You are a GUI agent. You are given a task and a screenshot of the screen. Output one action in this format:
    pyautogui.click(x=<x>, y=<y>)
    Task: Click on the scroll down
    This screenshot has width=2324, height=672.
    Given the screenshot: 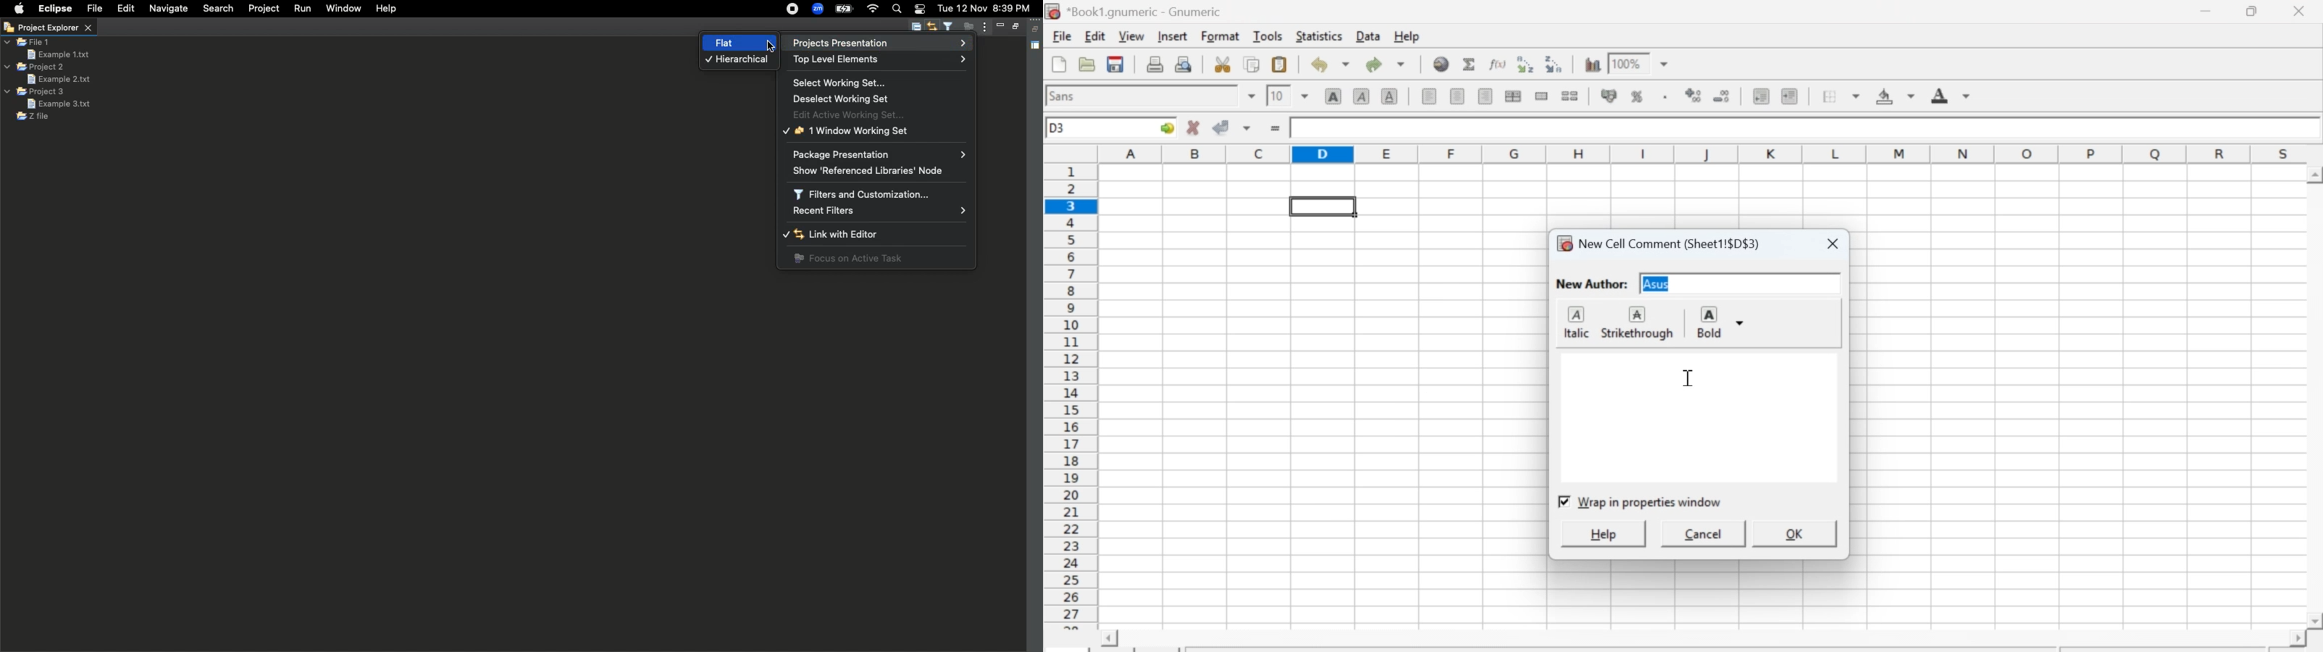 What is the action you would take?
    pyautogui.click(x=2315, y=622)
    